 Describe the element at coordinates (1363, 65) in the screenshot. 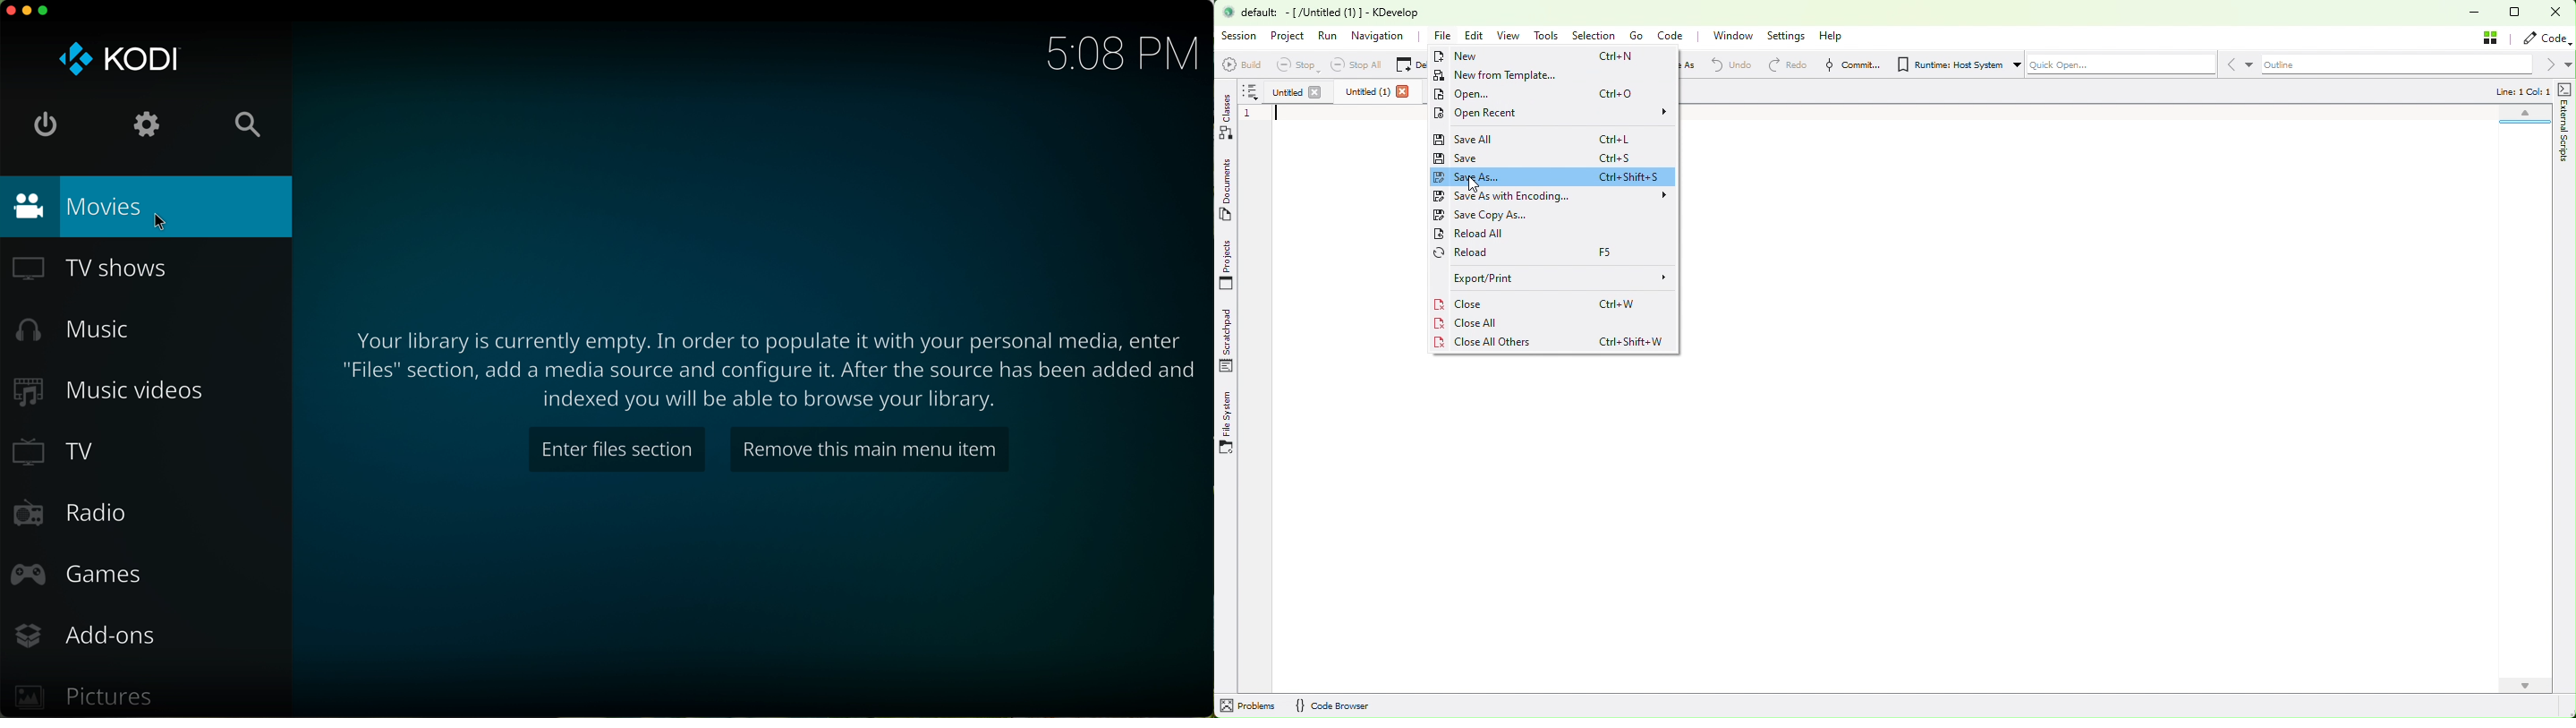

I see `Stop all` at that location.